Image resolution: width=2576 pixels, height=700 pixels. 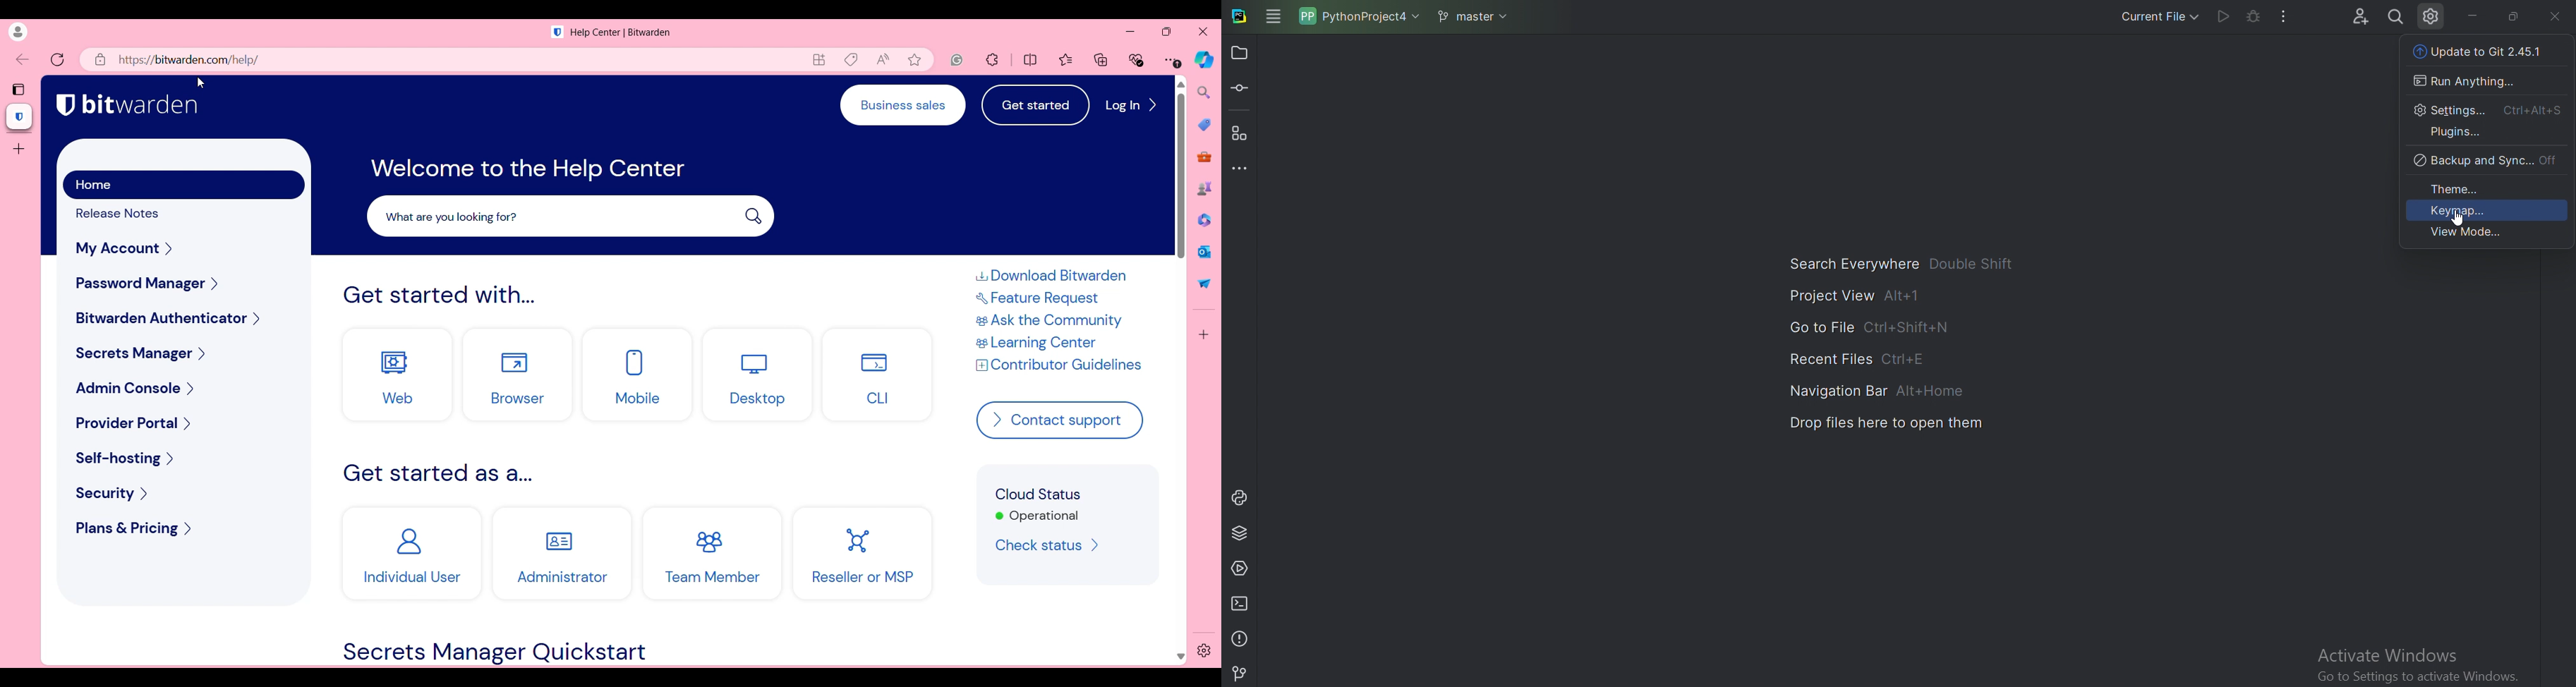 What do you see at coordinates (956, 60) in the screenshot?
I see `Grammarly extension` at bounding box center [956, 60].